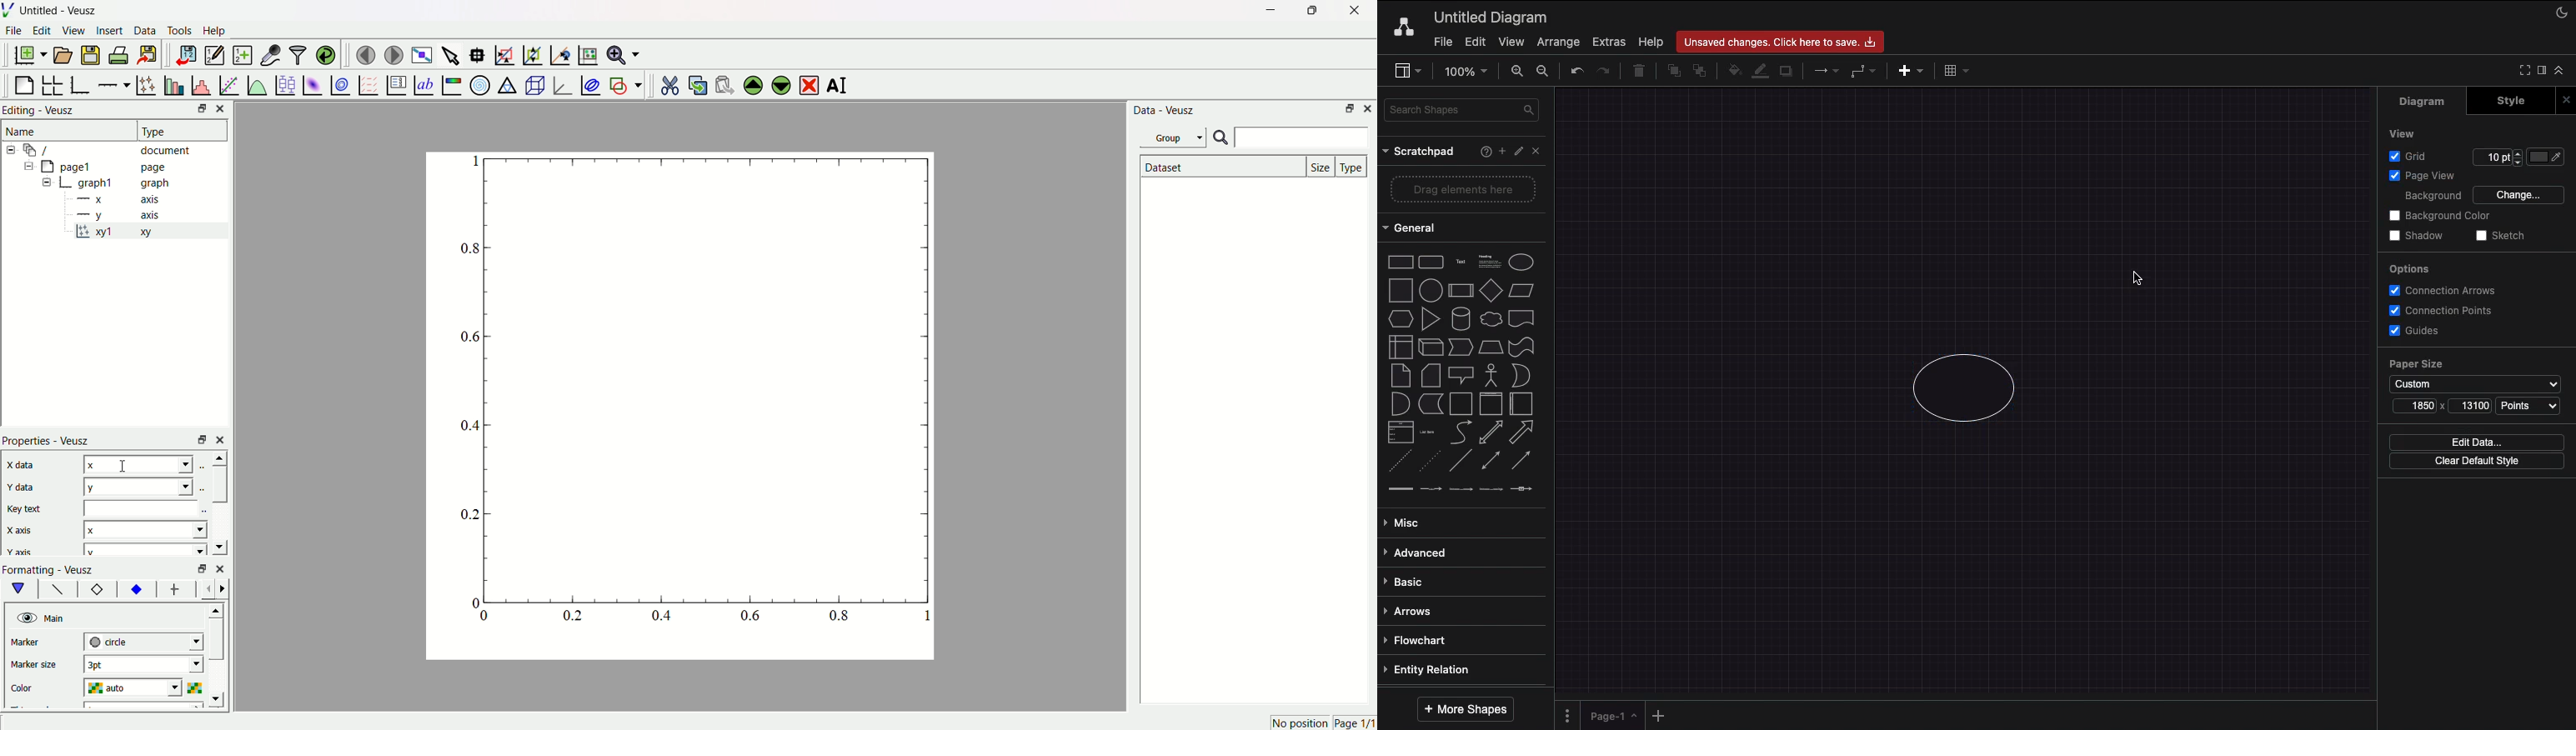 This screenshot has height=756, width=2576. I want to click on Horizontal container, so click(1522, 403).